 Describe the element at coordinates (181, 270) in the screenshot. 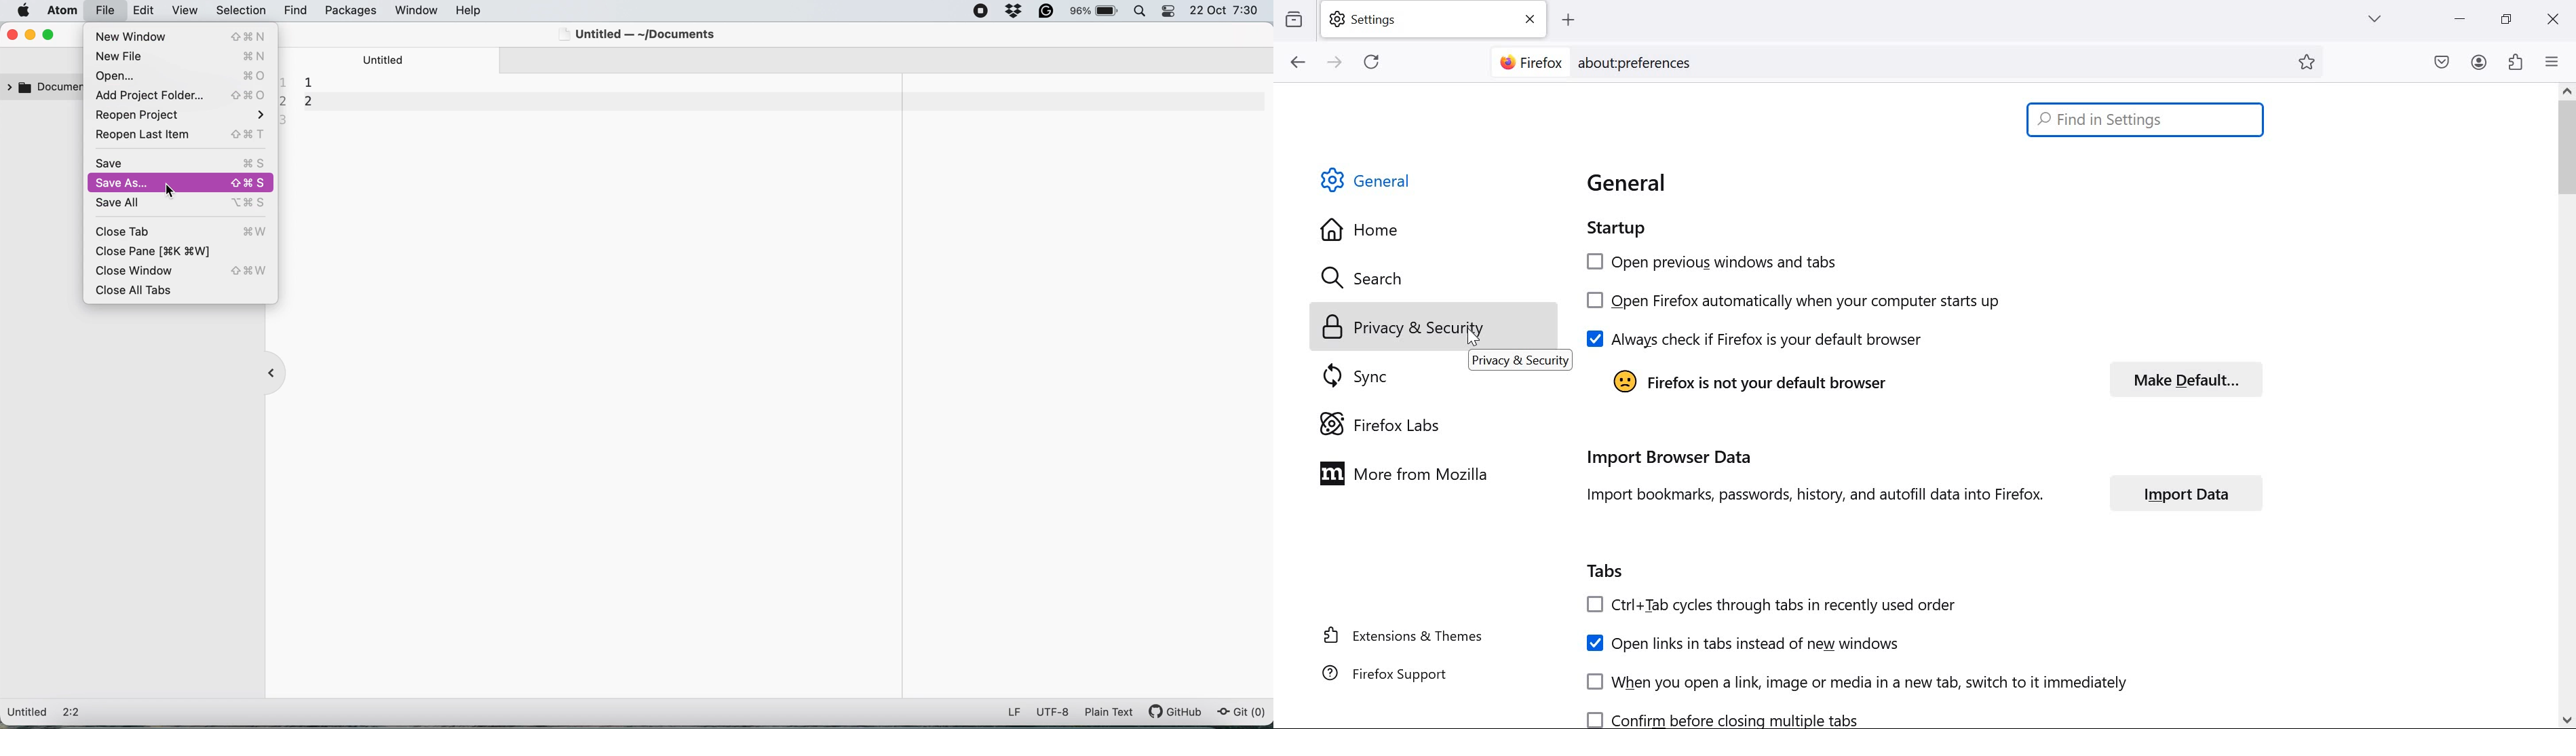

I see `Close Window` at that location.